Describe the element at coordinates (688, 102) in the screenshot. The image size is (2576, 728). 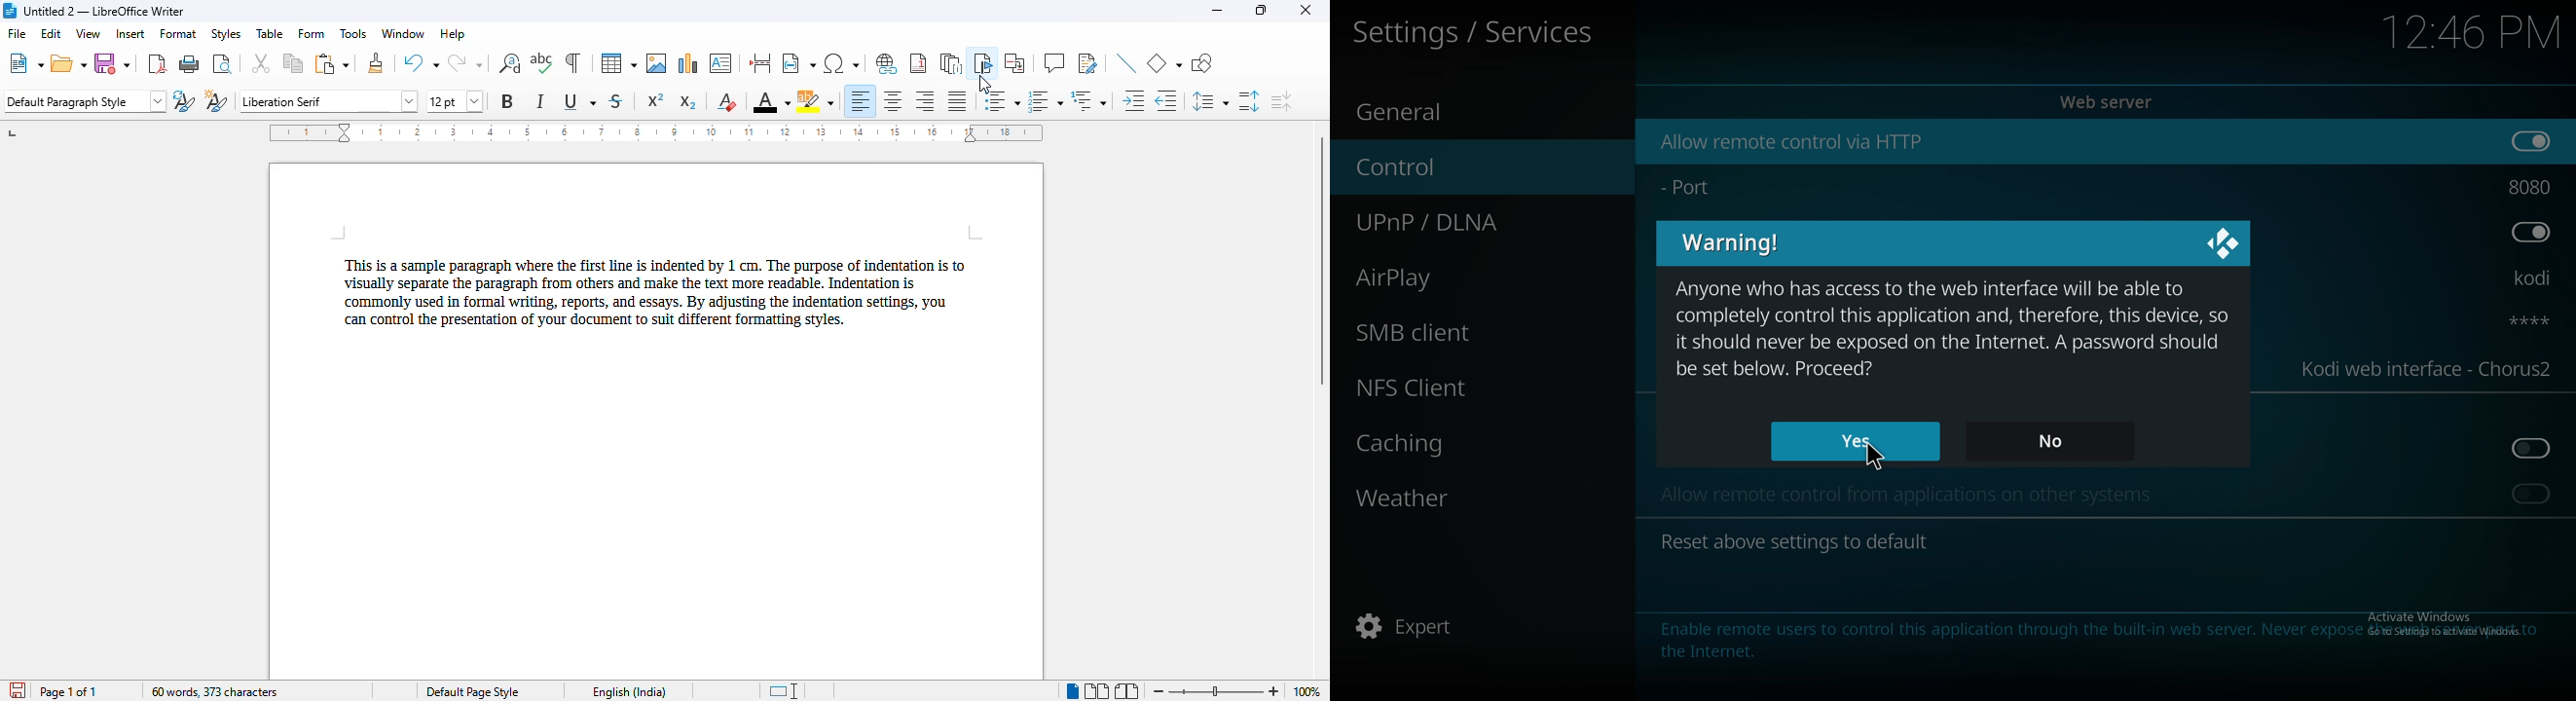
I see `subscript` at that location.